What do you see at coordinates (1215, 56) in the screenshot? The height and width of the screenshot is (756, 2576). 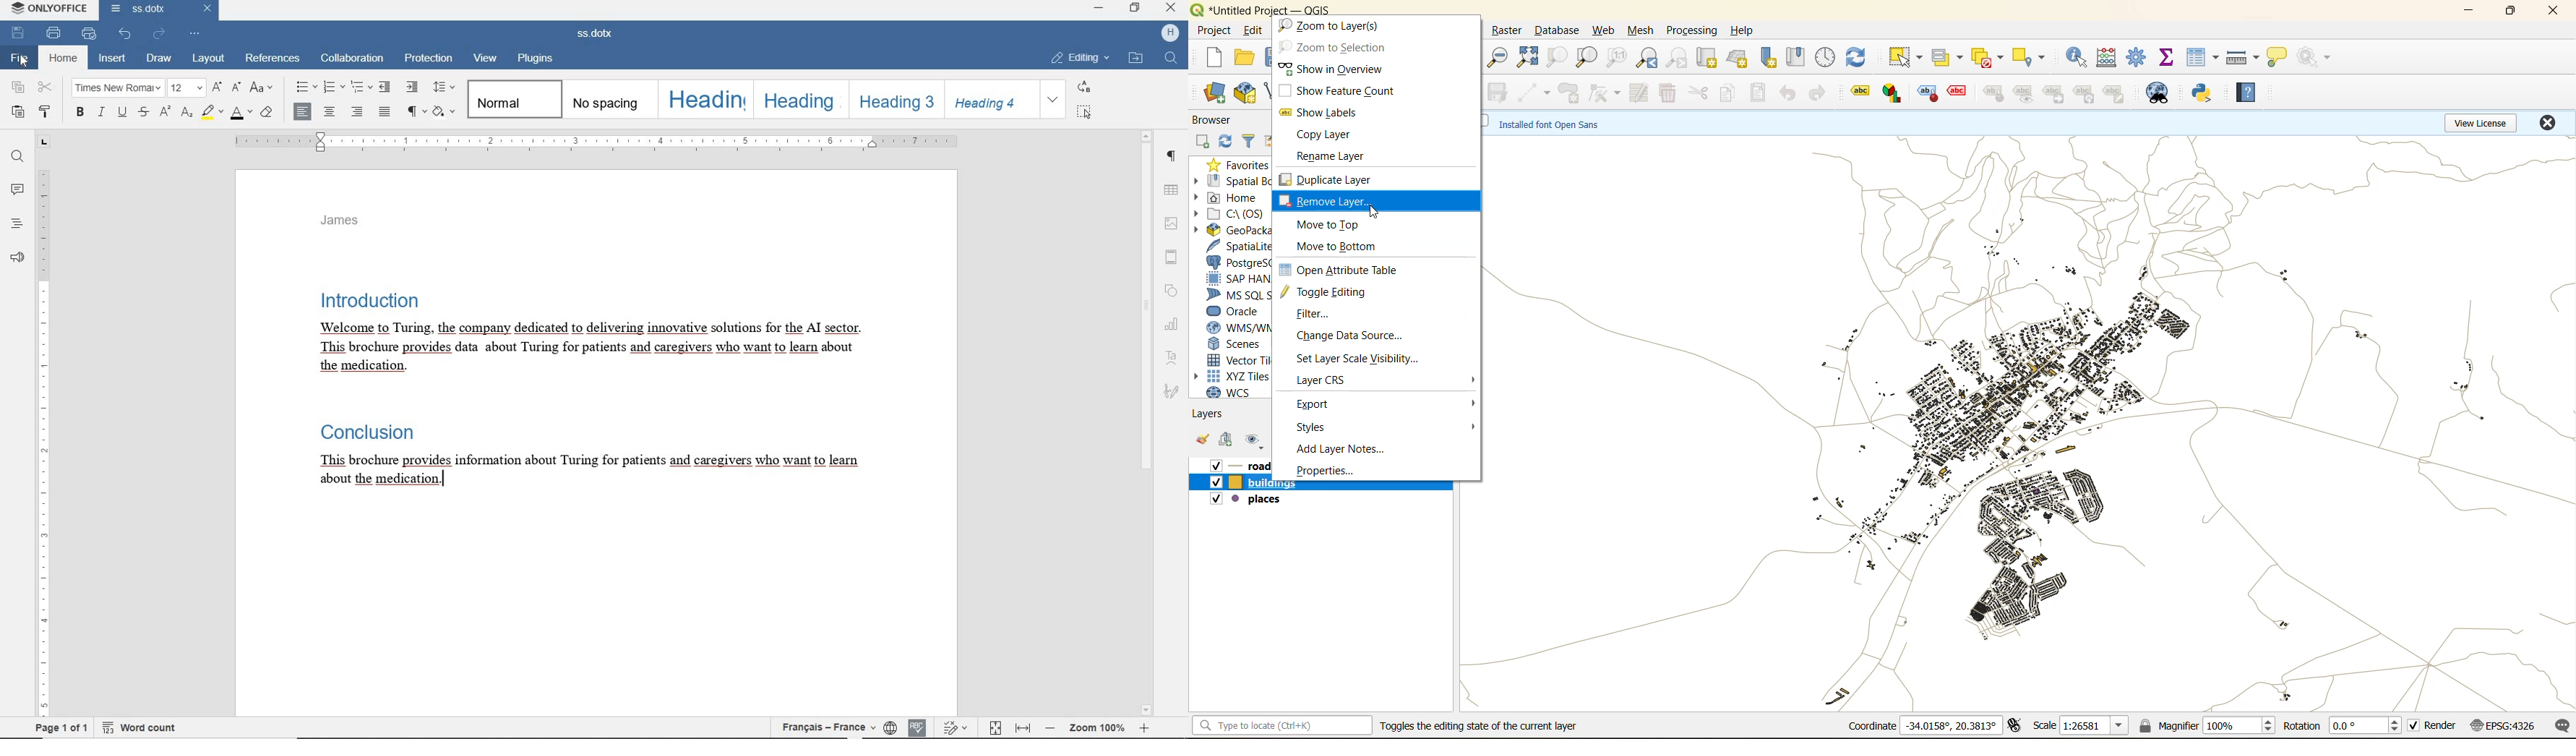 I see `new` at bounding box center [1215, 56].